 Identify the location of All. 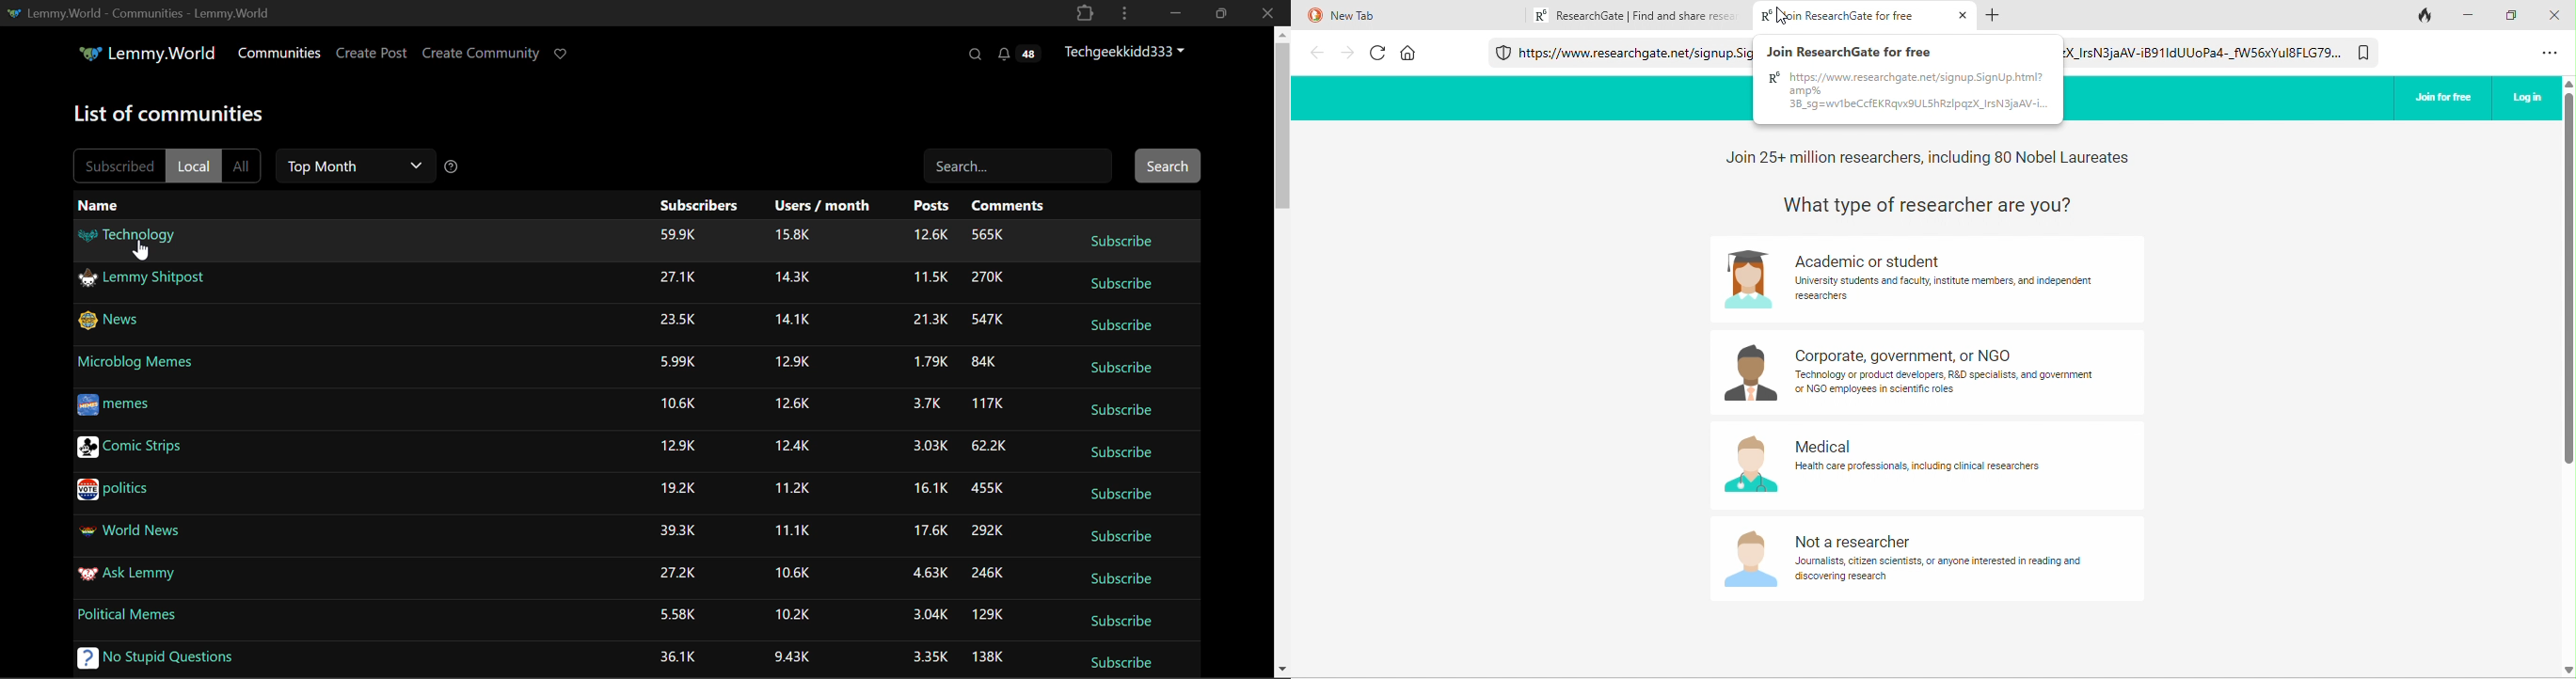
(245, 167).